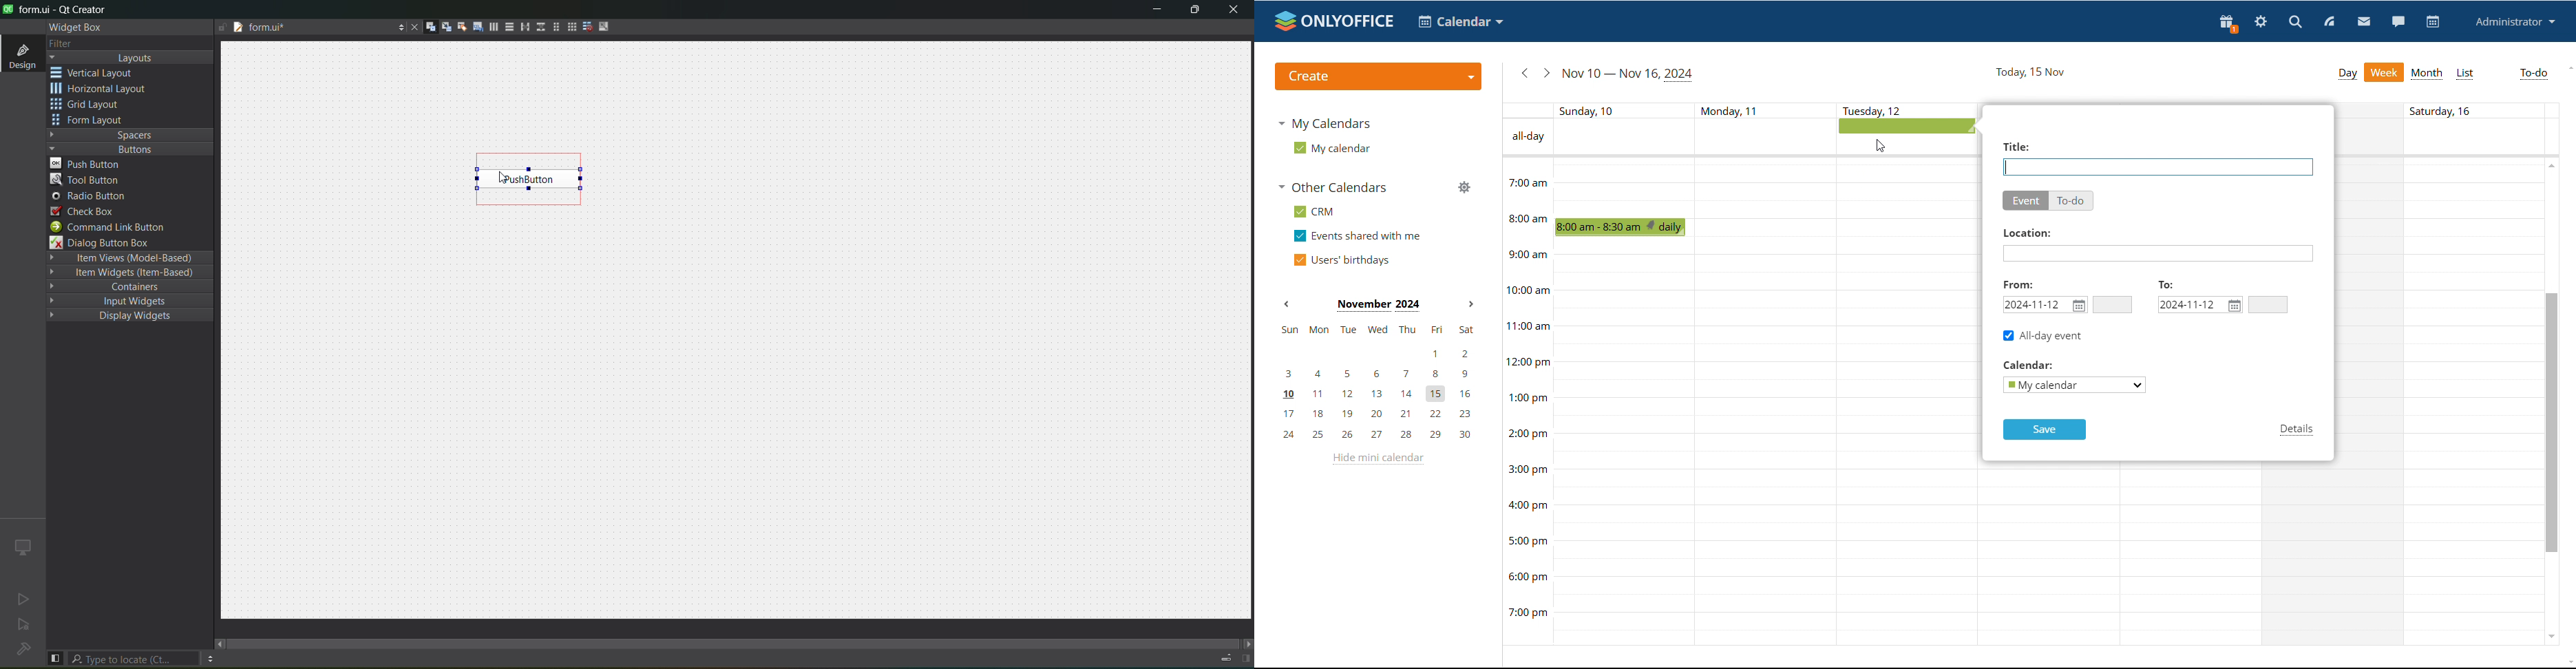  What do you see at coordinates (2553, 423) in the screenshot?
I see `scrollbar` at bounding box center [2553, 423].